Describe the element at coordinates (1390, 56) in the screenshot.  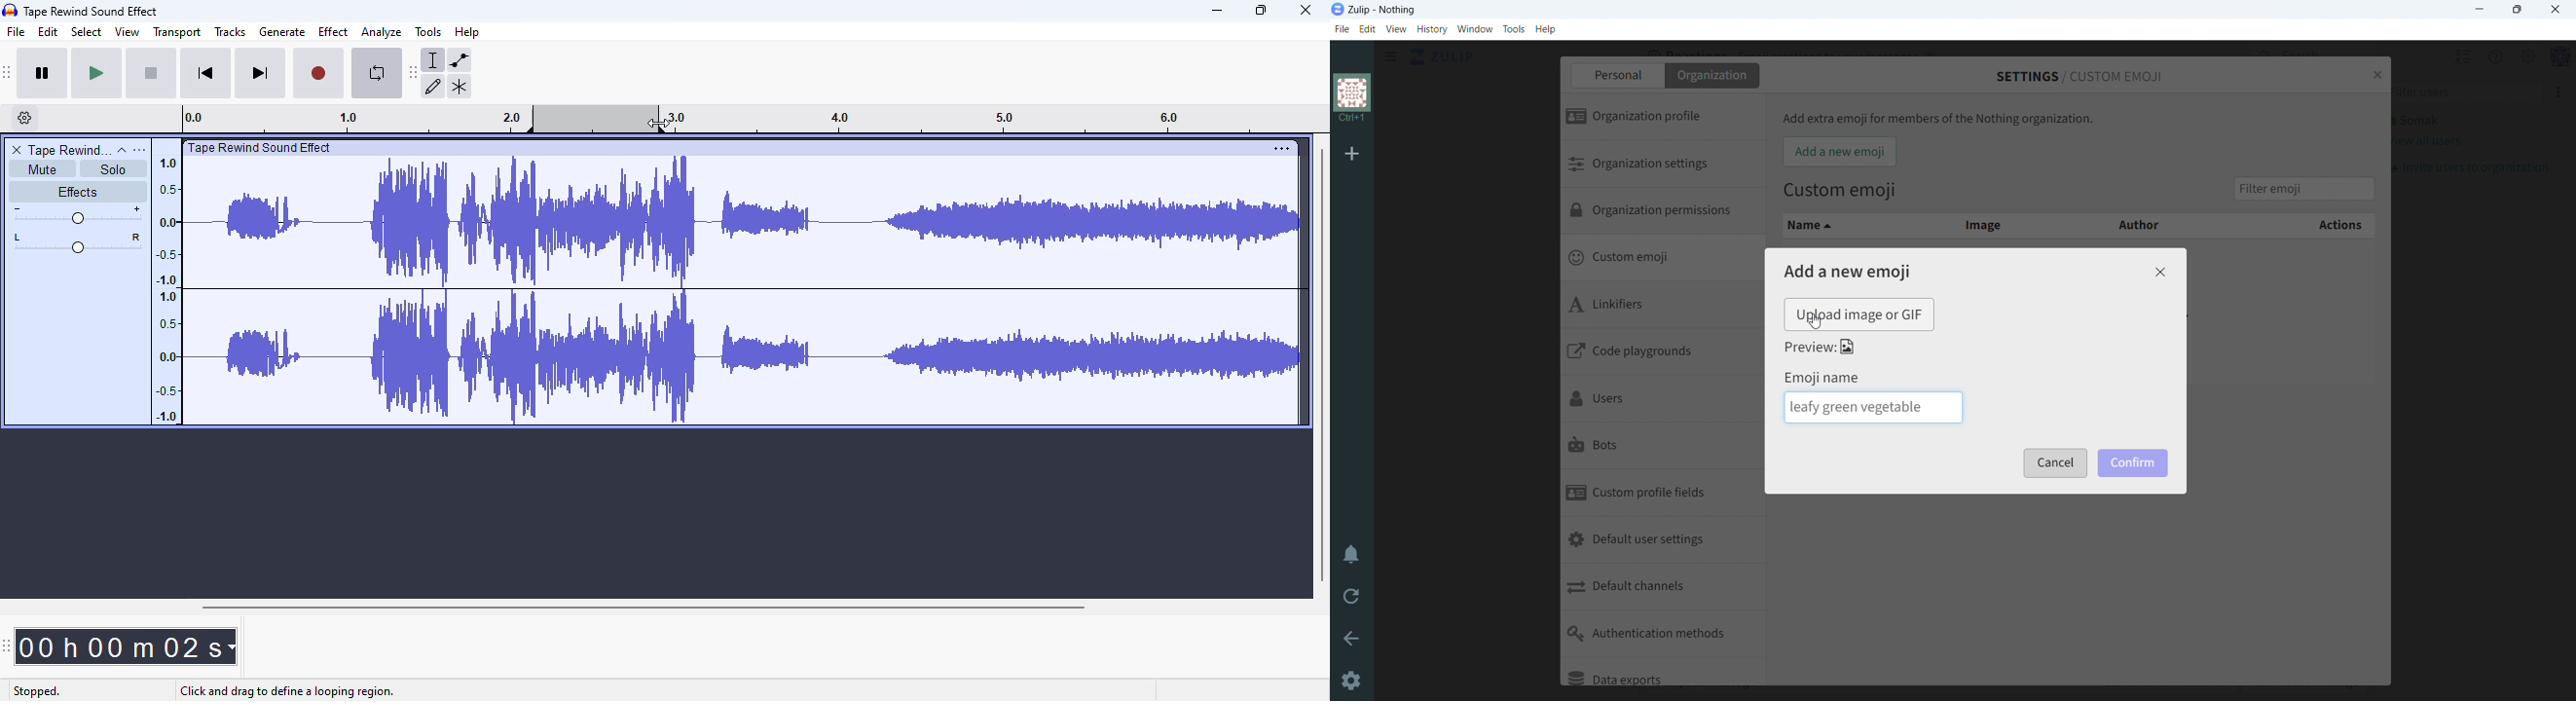
I see `open sidebar menu` at that location.